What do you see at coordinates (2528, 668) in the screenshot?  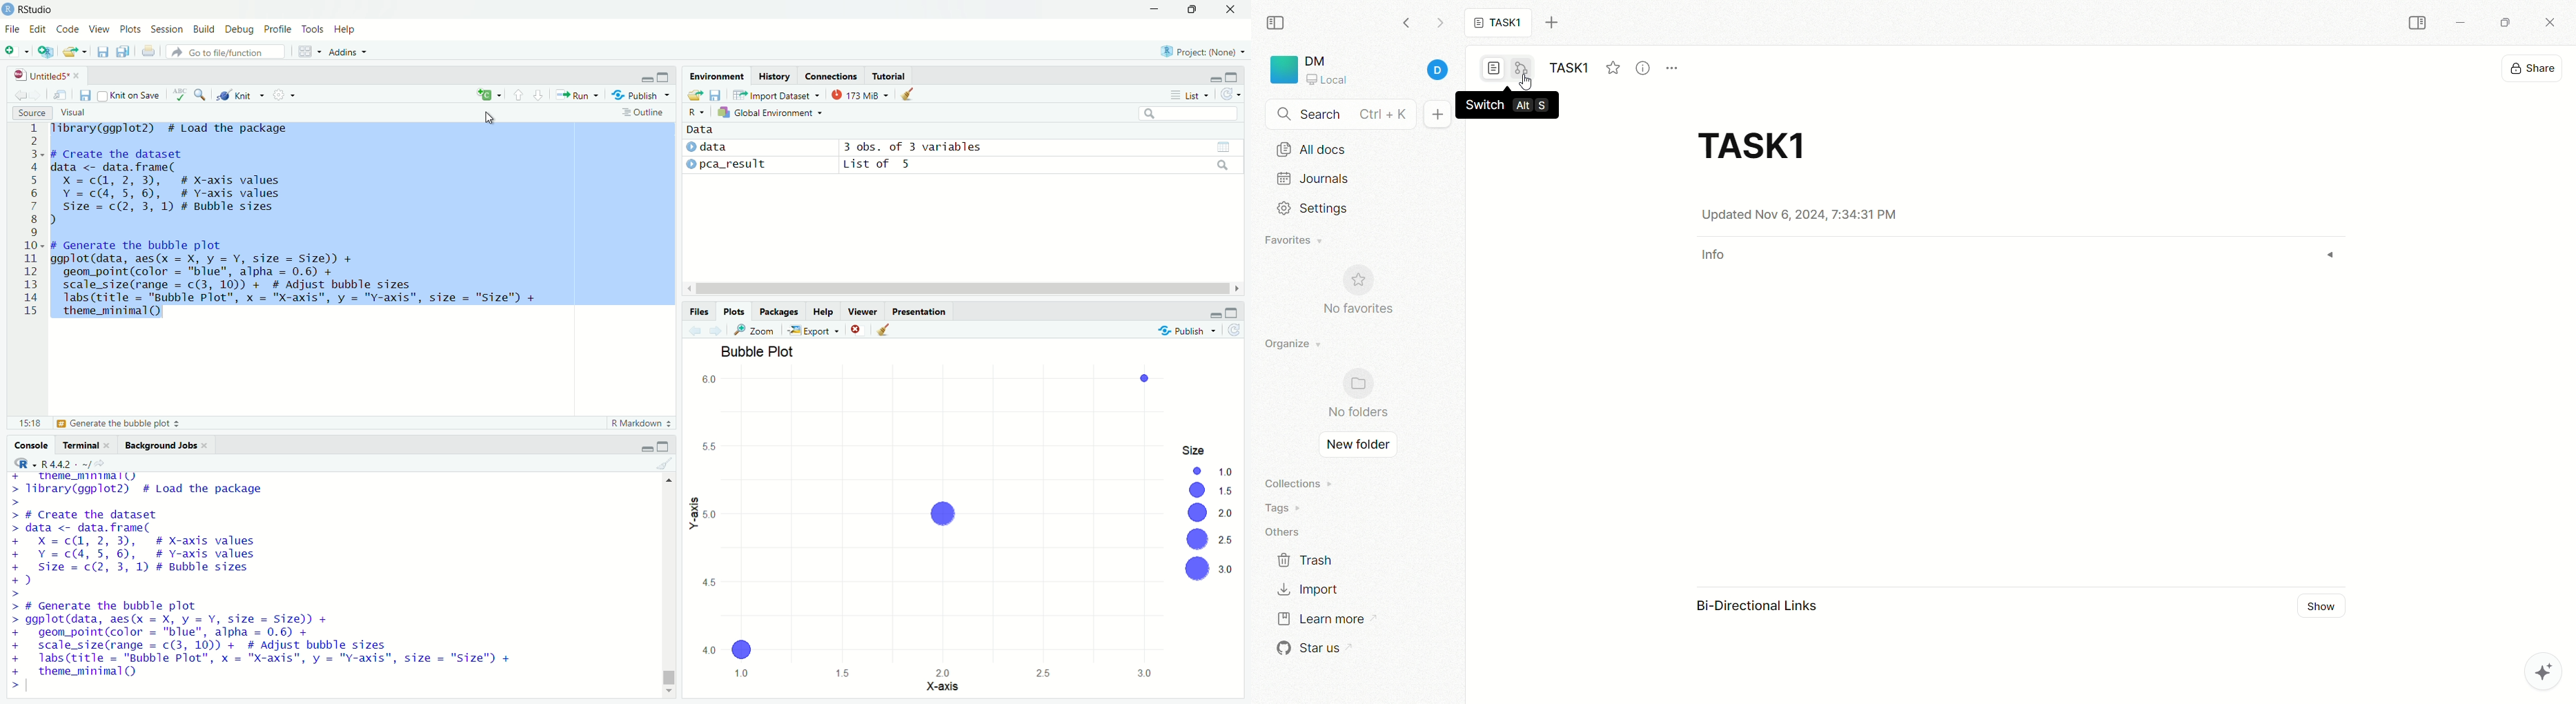 I see `AFFiNE AI` at bounding box center [2528, 668].